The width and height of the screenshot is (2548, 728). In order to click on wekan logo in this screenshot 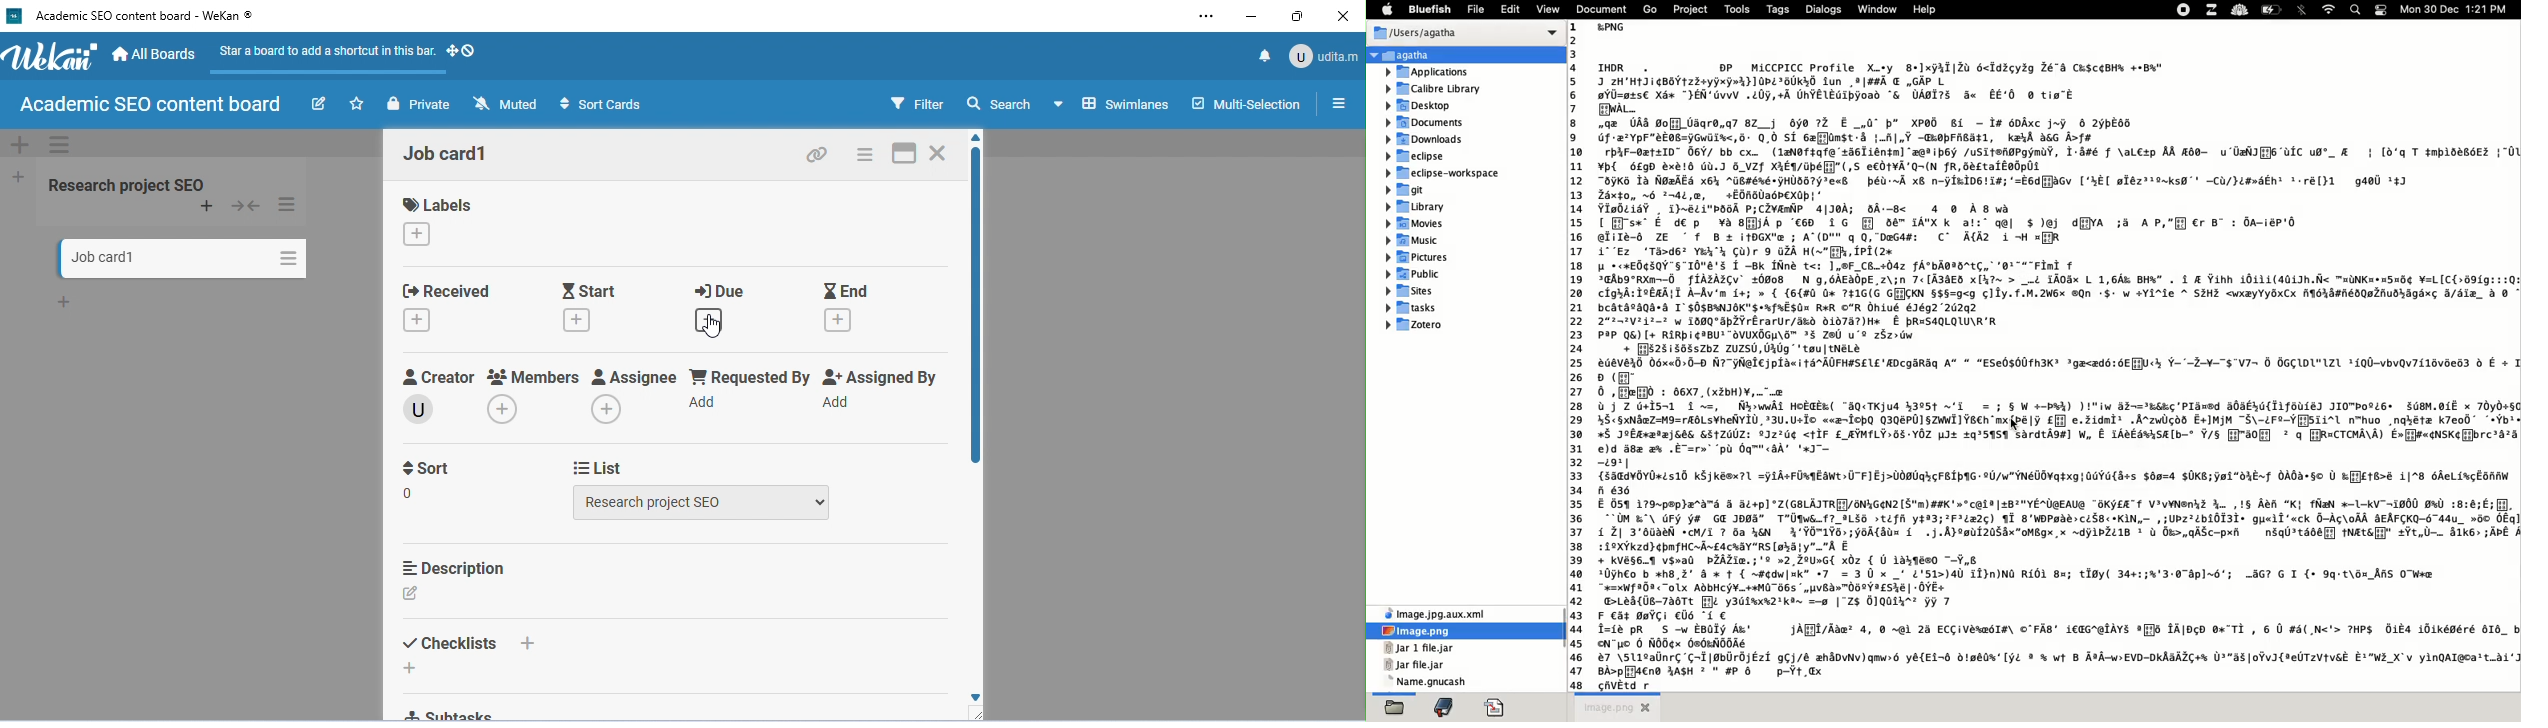, I will do `click(14, 16)`.